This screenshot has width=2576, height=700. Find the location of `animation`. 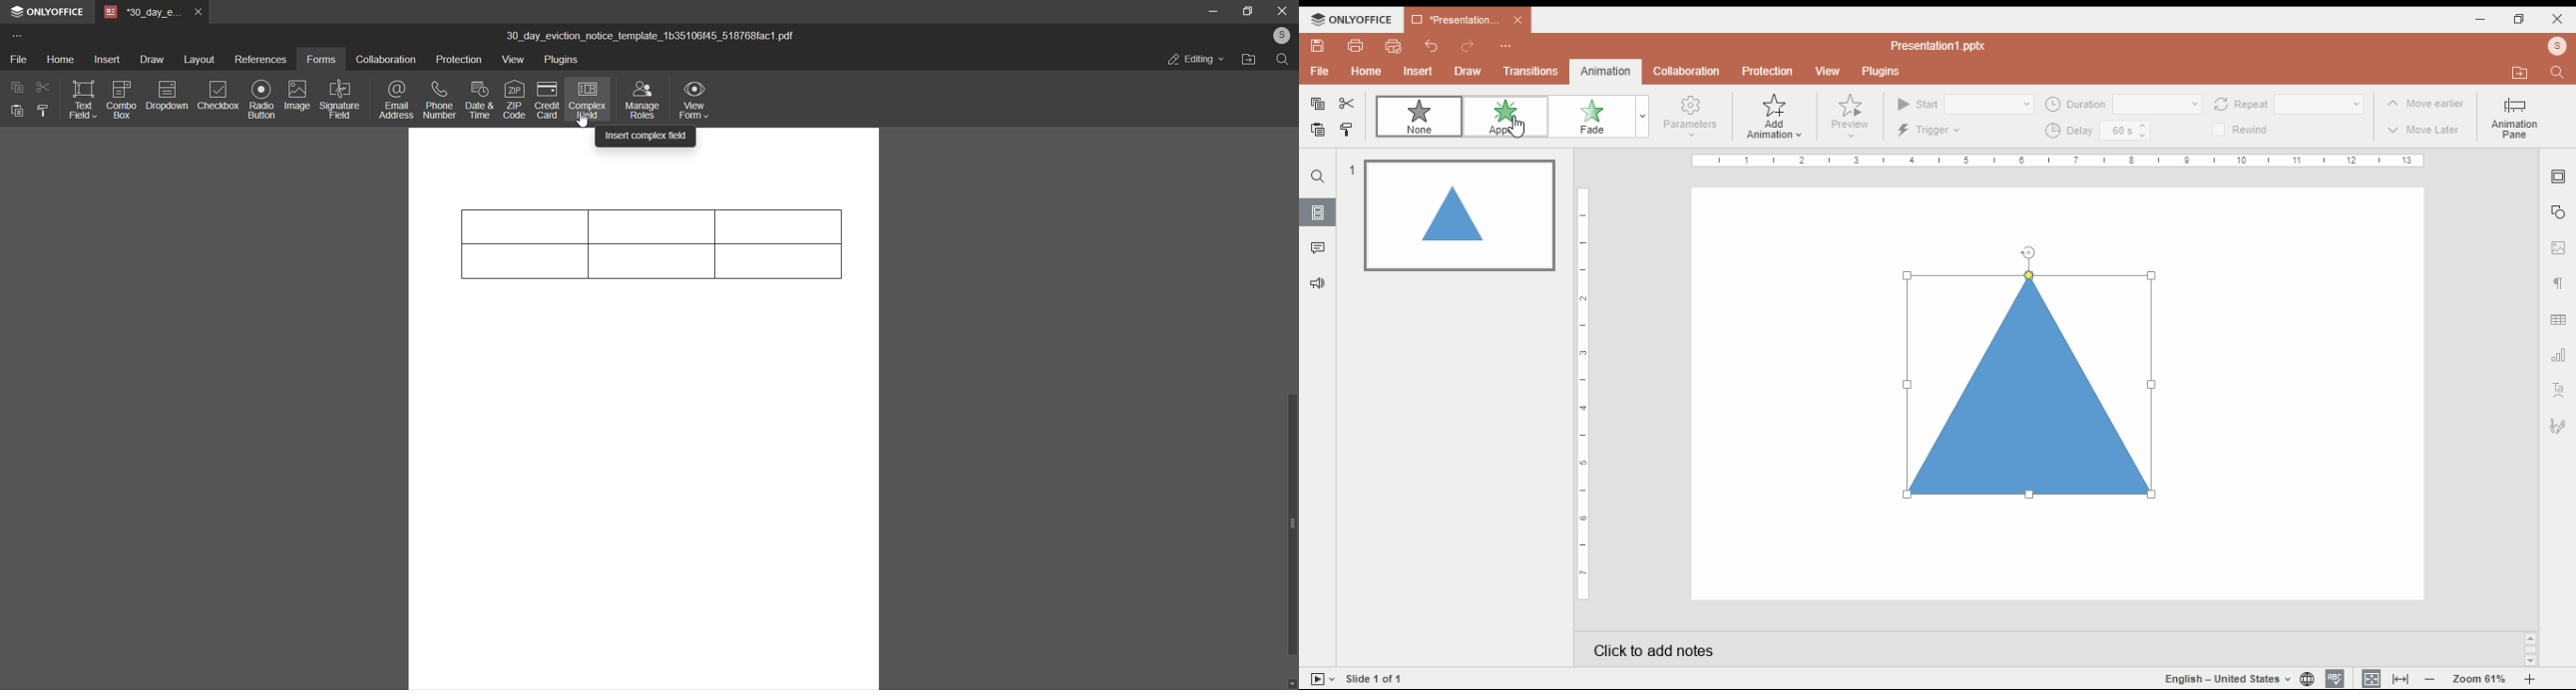

animation is located at coordinates (1606, 71).